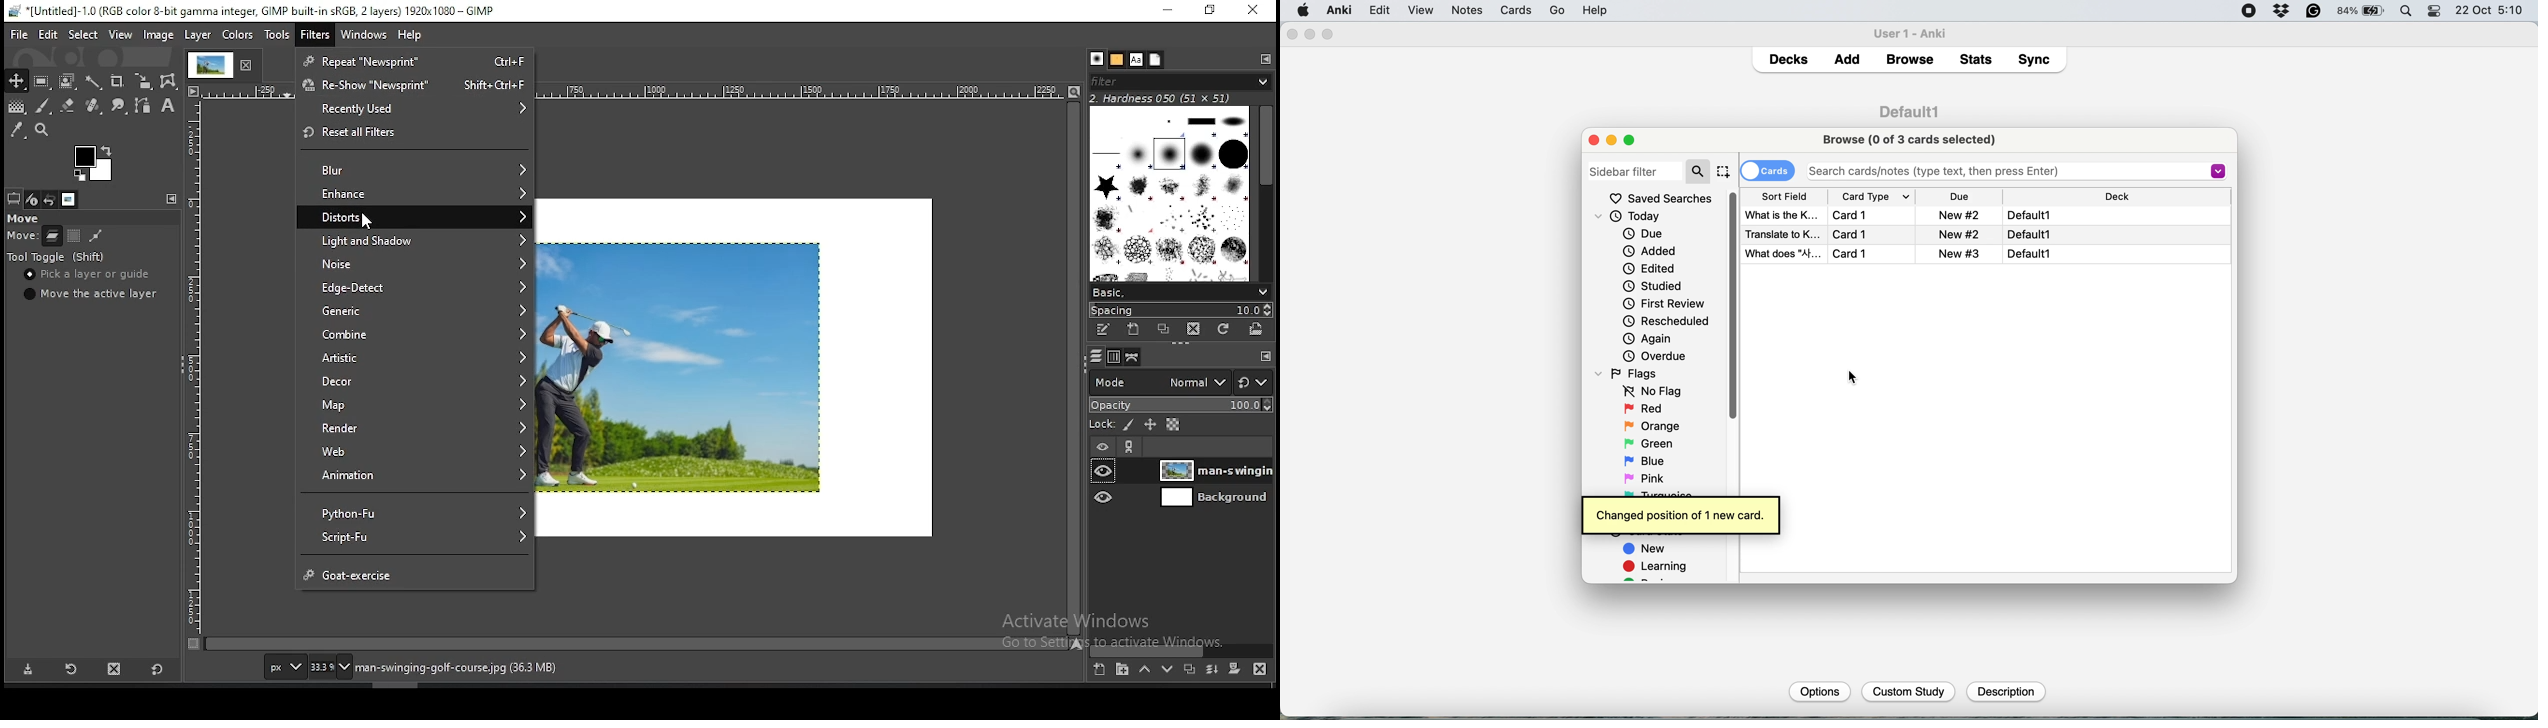 This screenshot has height=728, width=2548. I want to click on new, so click(1646, 550).